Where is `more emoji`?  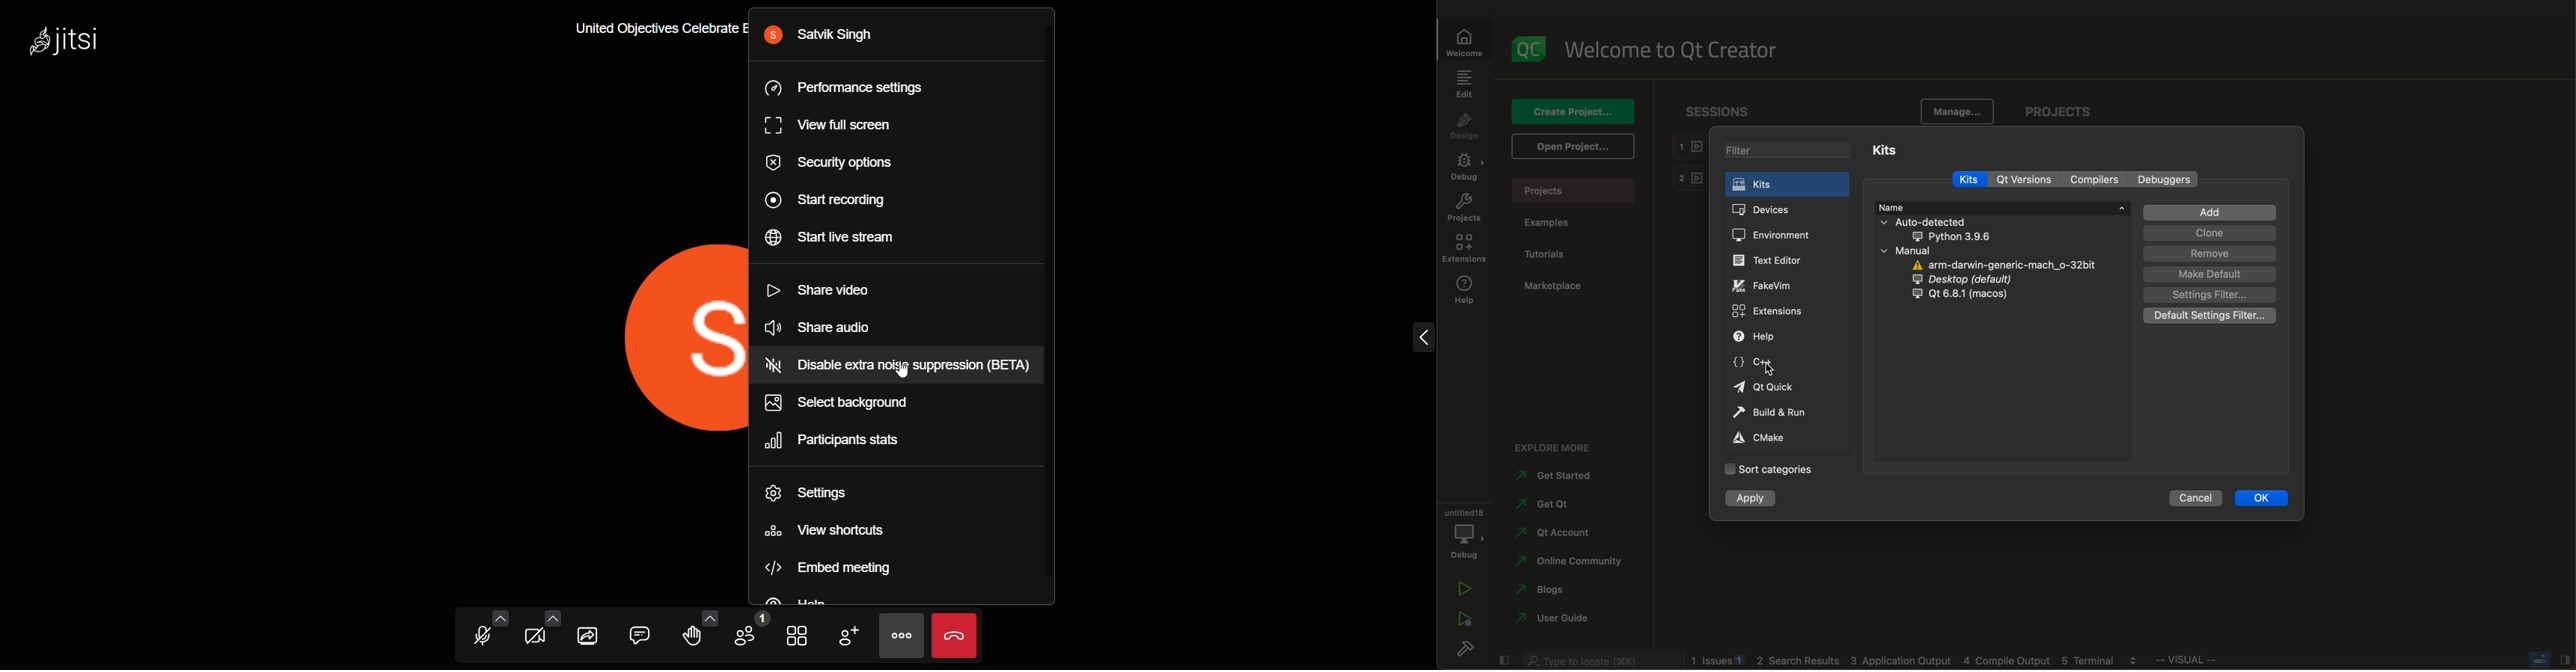
more emoji is located at coordinates (709, 617).